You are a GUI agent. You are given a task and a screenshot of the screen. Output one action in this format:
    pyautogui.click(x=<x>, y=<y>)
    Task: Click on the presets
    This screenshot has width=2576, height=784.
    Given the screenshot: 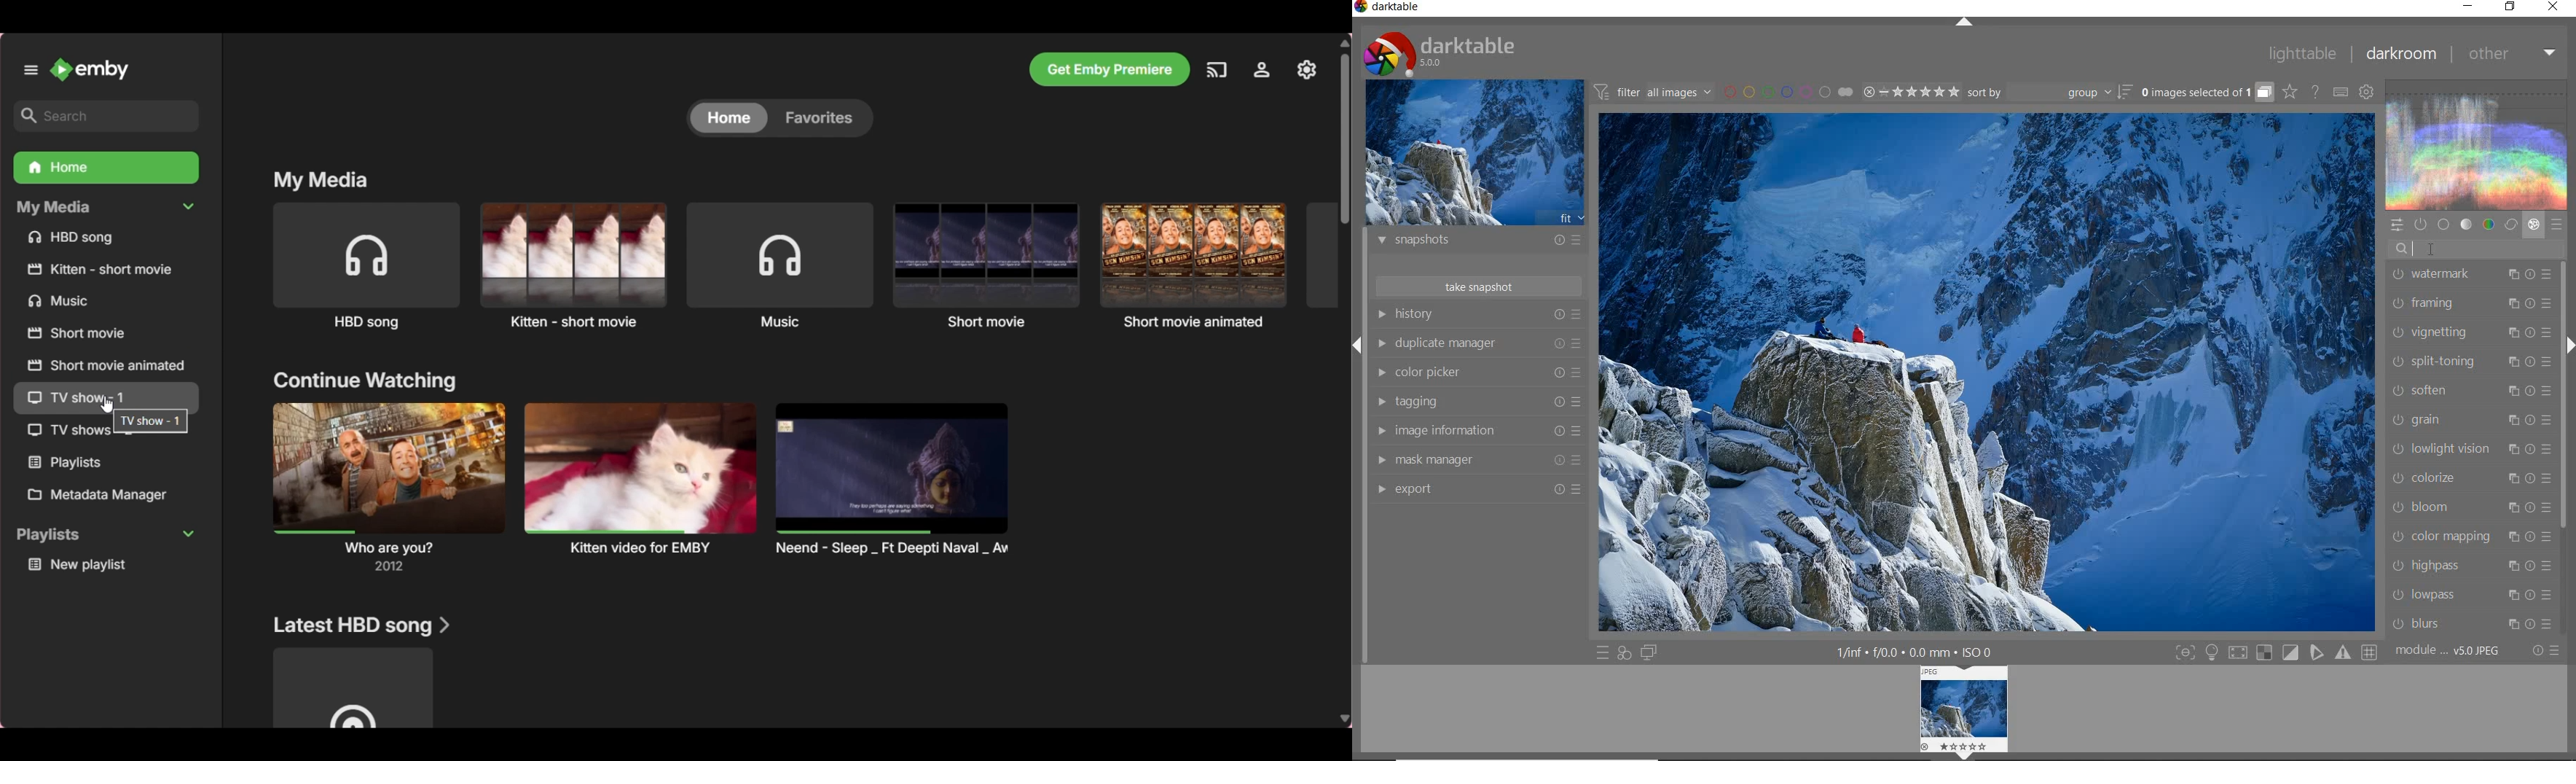 What is the action you would take?
    pyautogui.click(x=2556, y=222)
    